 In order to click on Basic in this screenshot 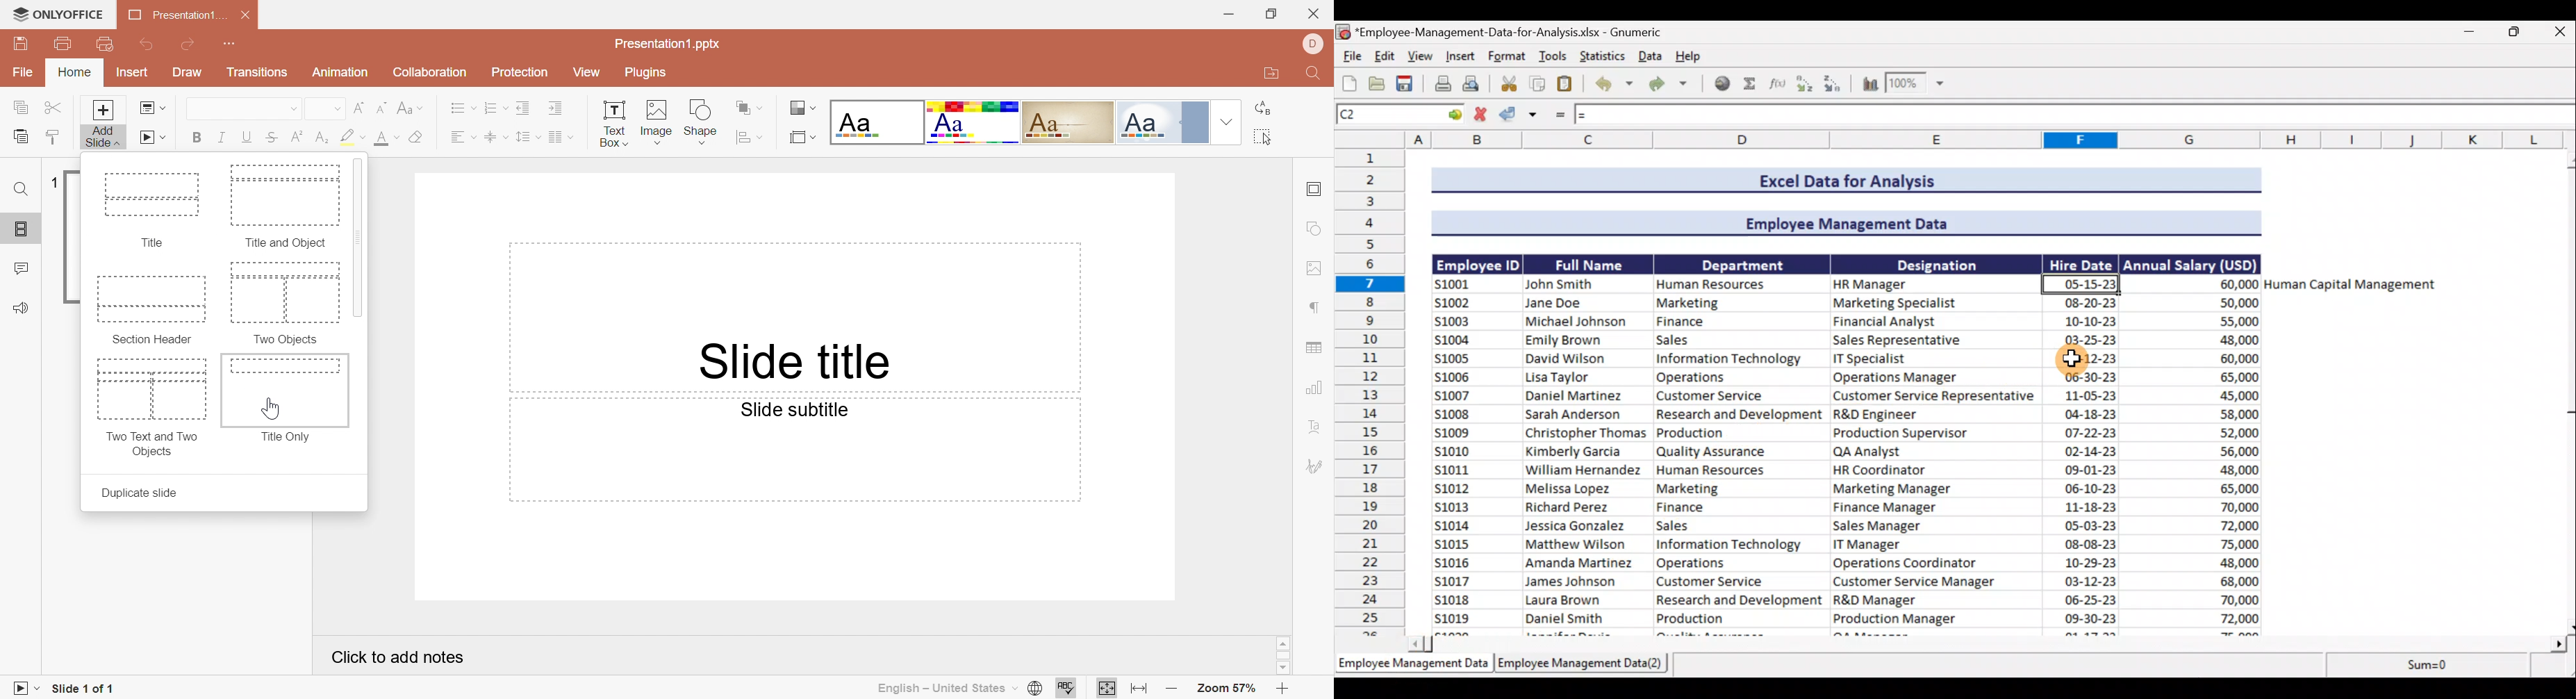, I will do `click(972, 122)`.